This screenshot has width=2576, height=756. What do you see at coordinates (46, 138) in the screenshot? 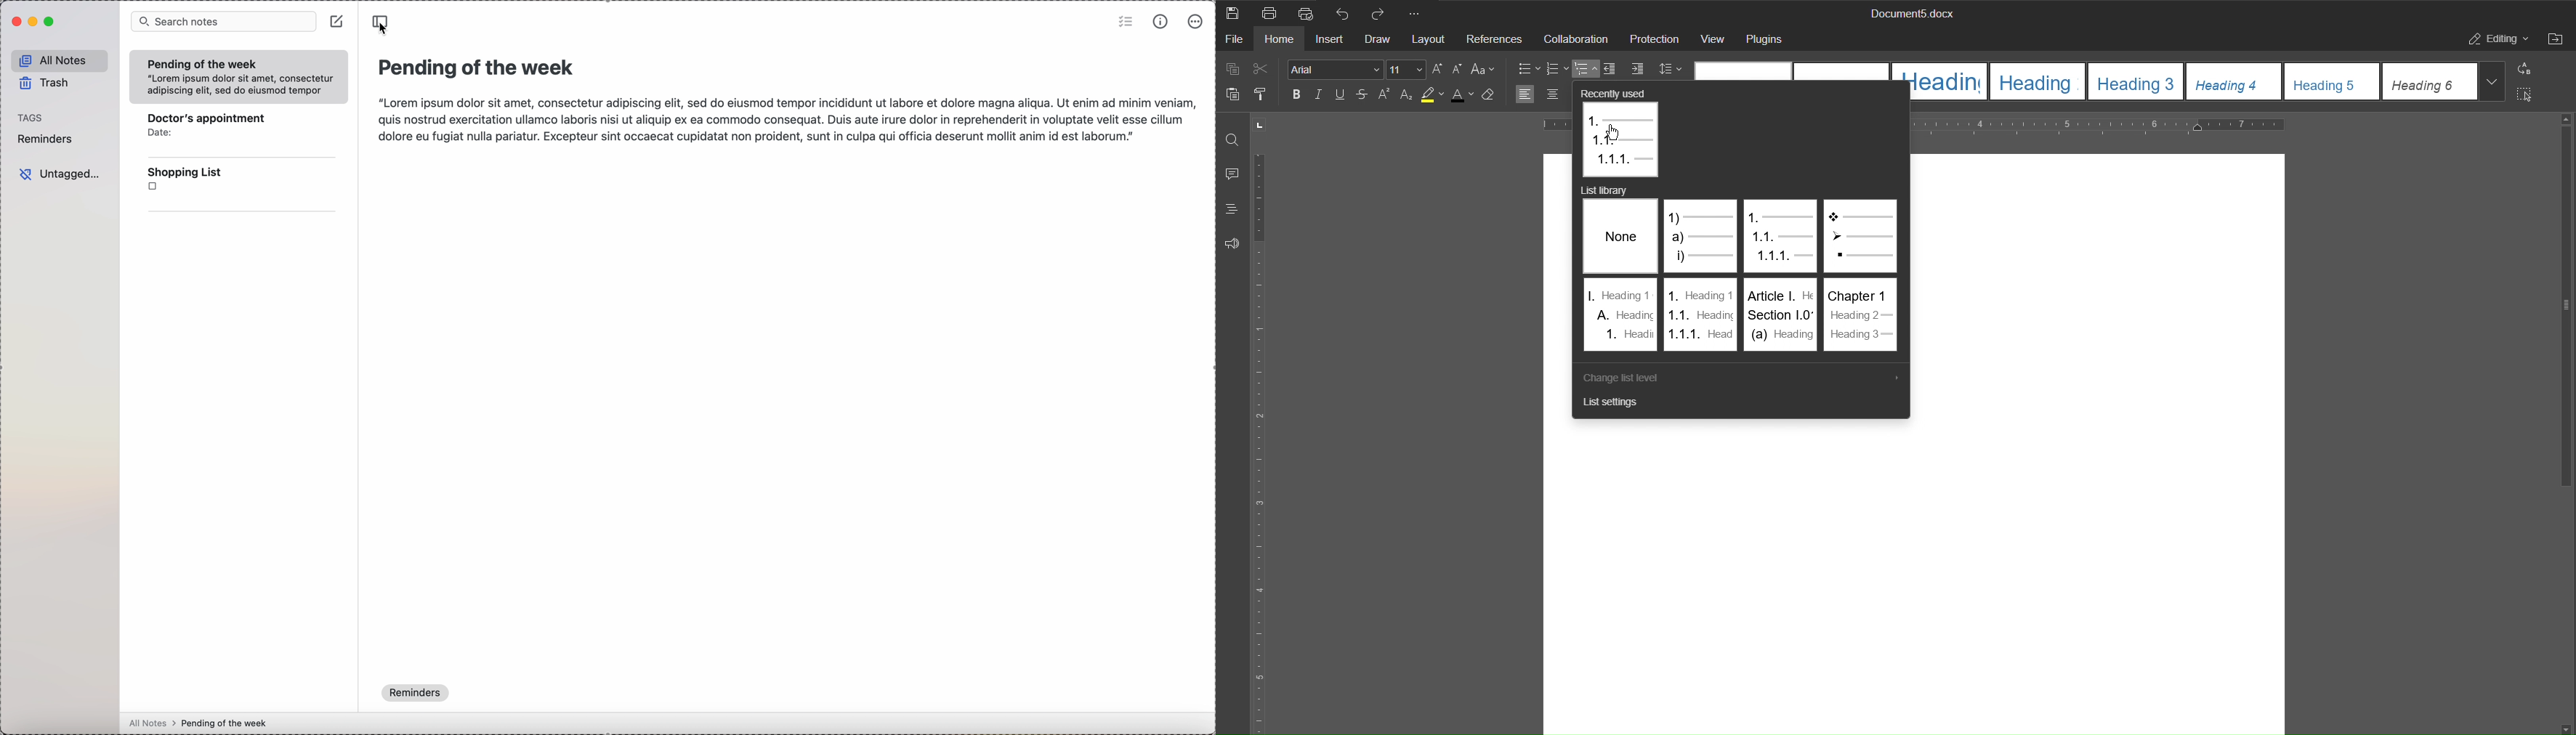
I see `reminders tag` at bounding box center [46, 138].